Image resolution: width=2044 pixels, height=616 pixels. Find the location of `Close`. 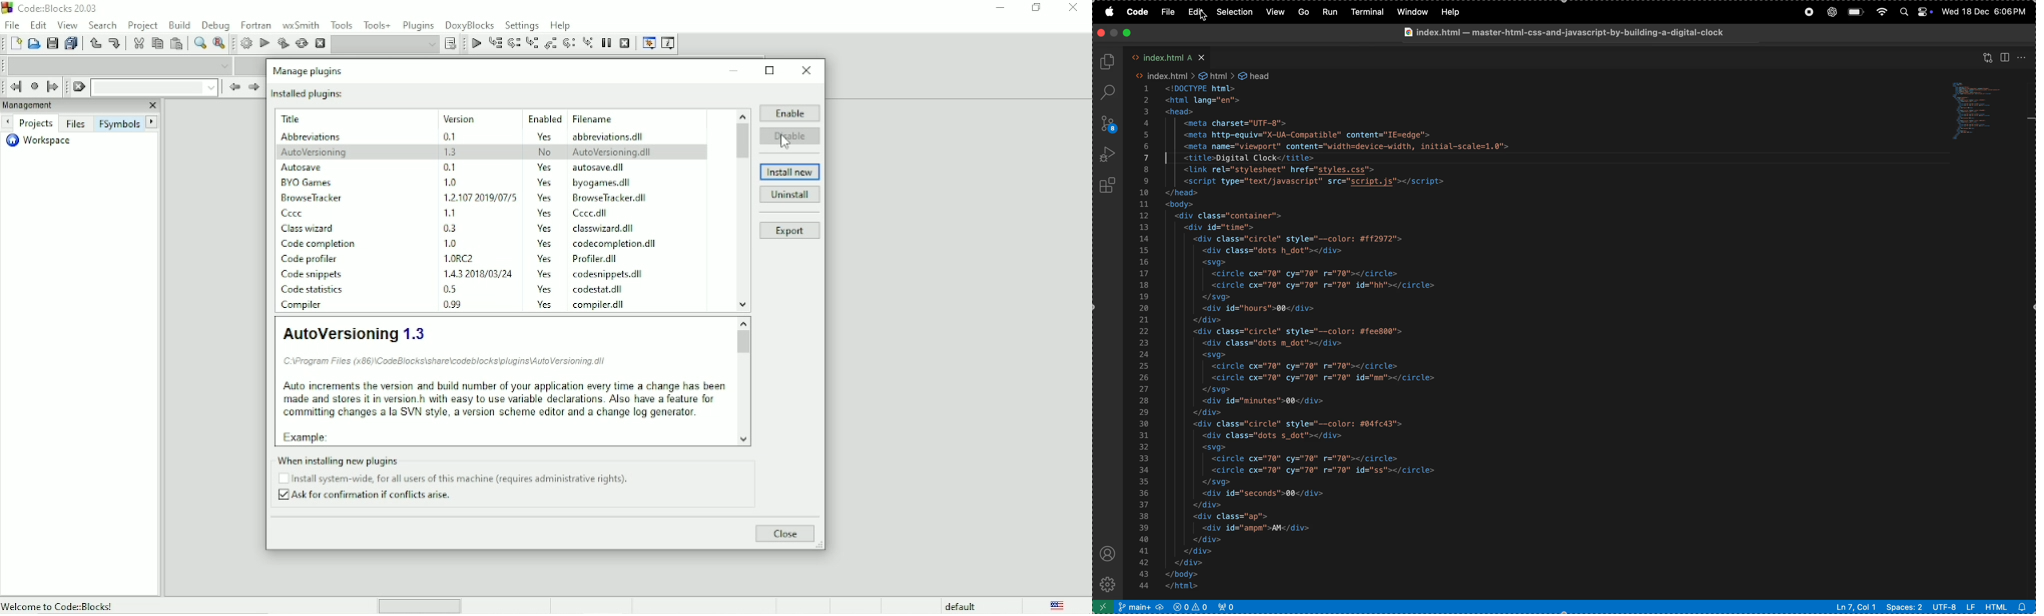

Close is located at coordinates (807, 70).